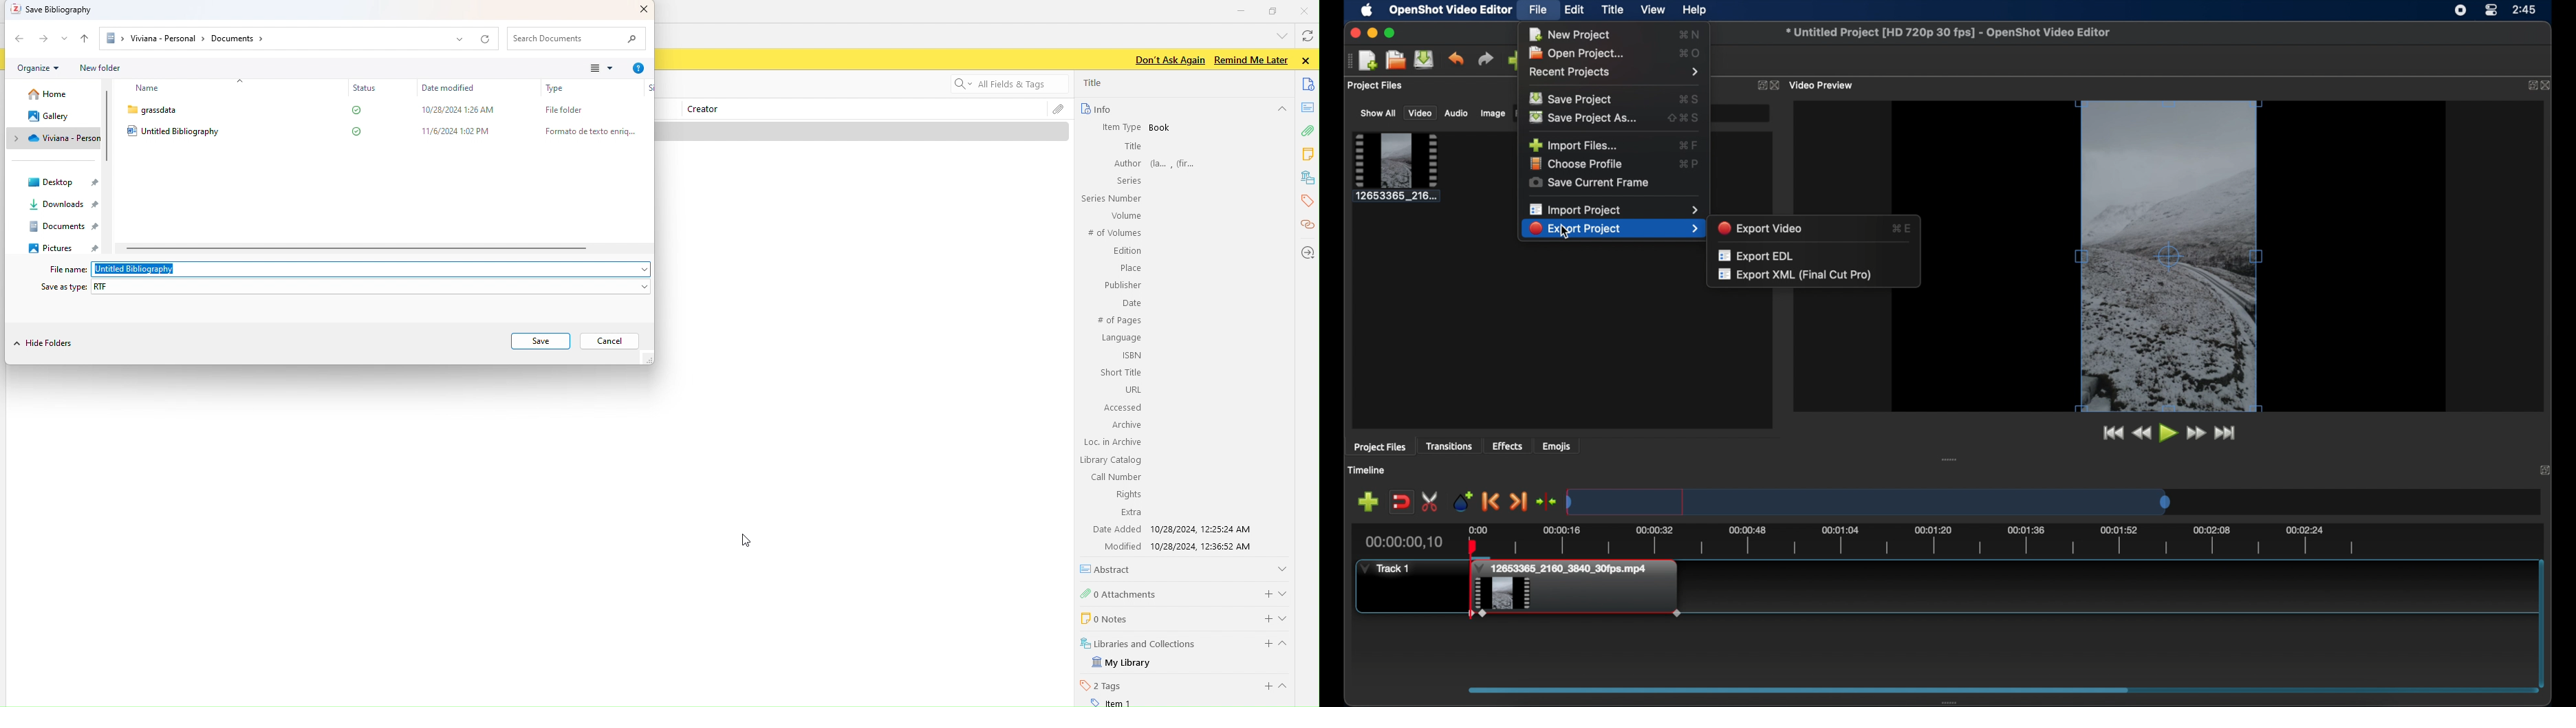 This screenshot has width=2576, height=728. Describe the element at coordinates (1288, 618) in the screenshot. I see `show` at that location.